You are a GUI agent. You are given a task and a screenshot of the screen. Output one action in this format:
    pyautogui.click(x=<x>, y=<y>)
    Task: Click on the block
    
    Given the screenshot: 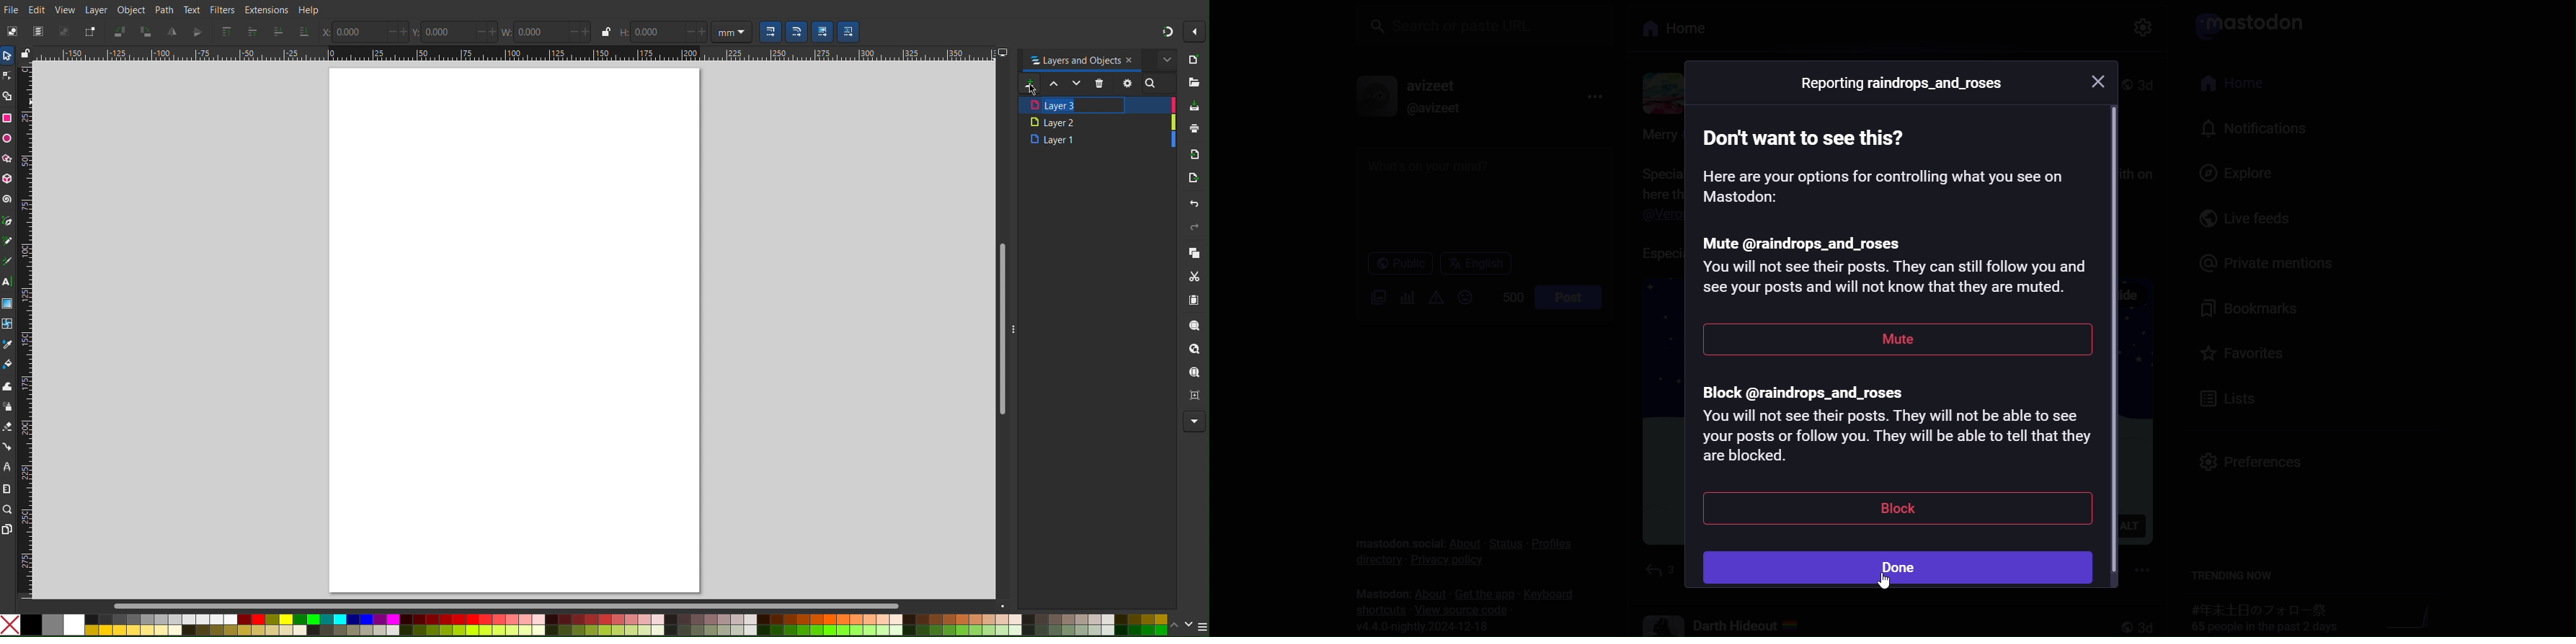 What is the action you would take?
    pyautogui.click(x=1896, y=509)
    